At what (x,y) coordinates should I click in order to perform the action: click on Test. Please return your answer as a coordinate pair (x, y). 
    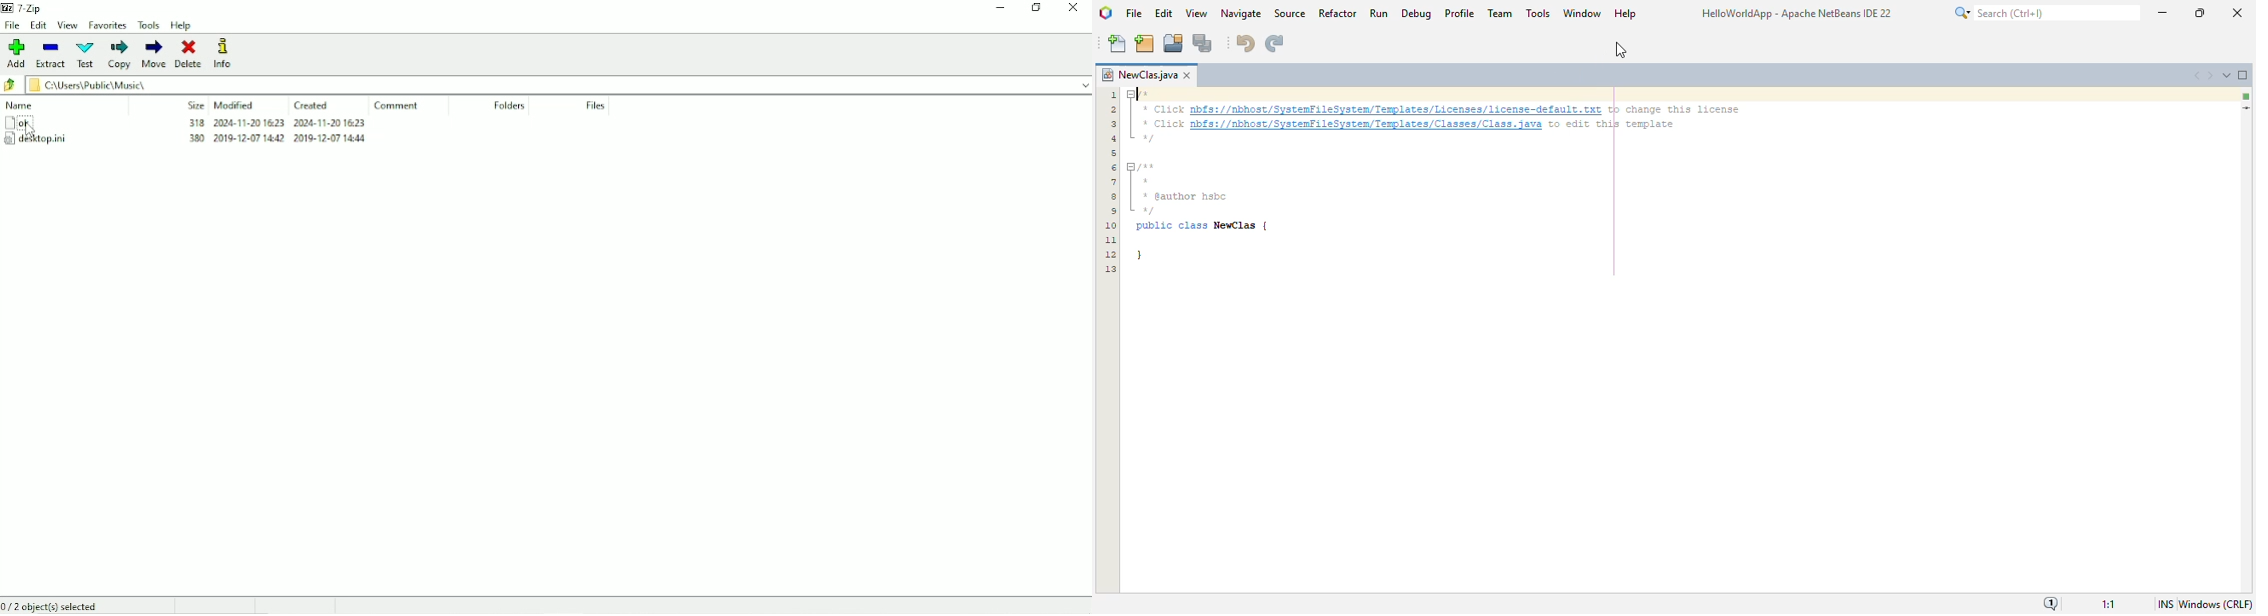
    Looking at the image, I should click on (85, 54).